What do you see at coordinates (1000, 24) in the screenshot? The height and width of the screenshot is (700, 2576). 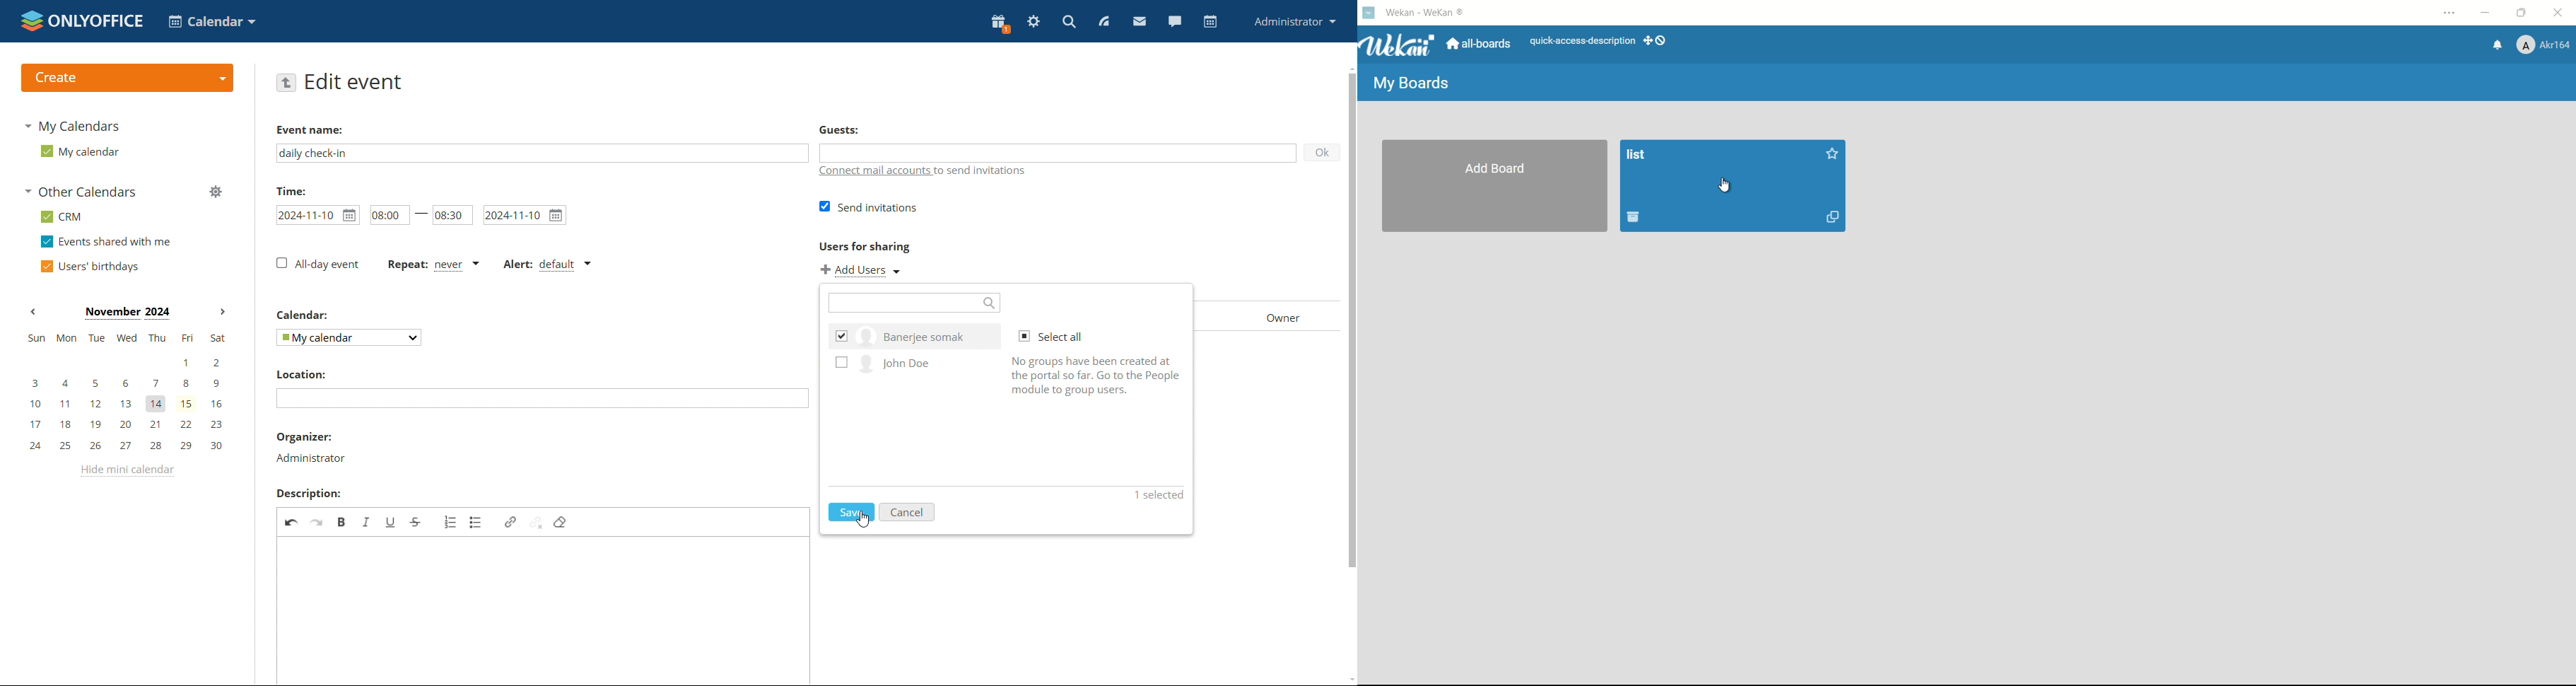 I see `present` at bounding box center [1000, 24].